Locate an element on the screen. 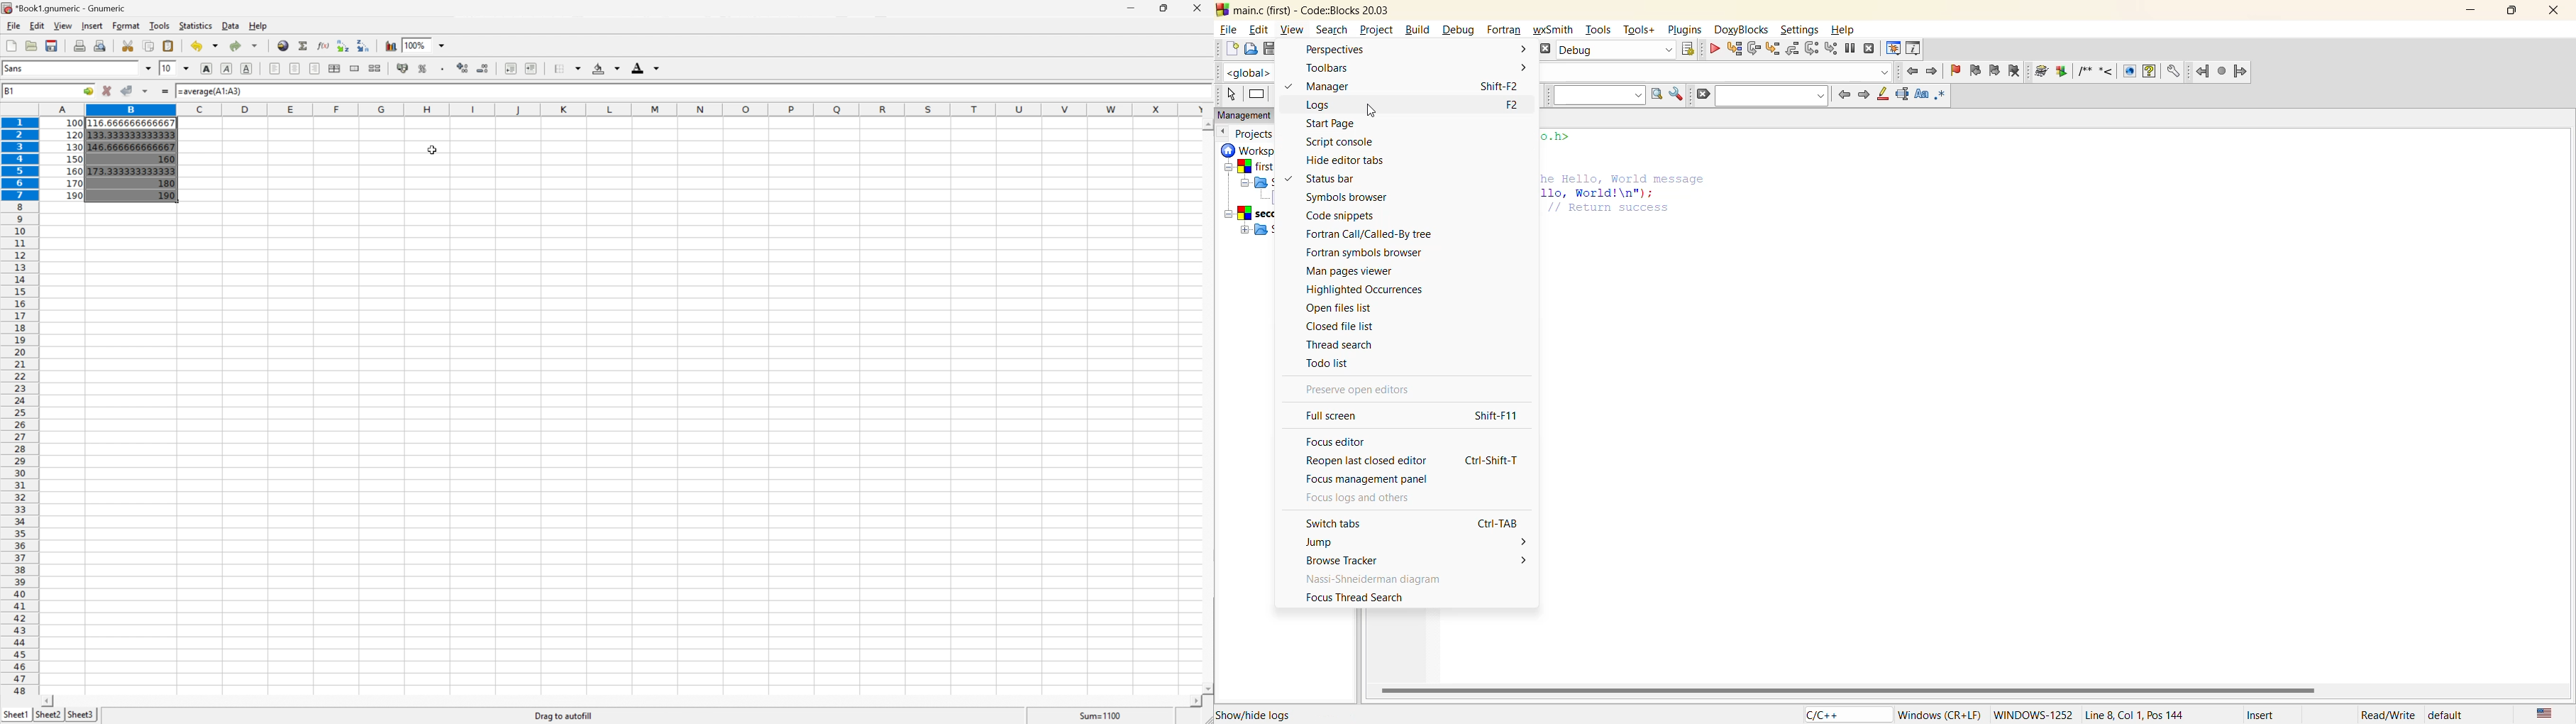  Sans is located at coordinates (15, 68).